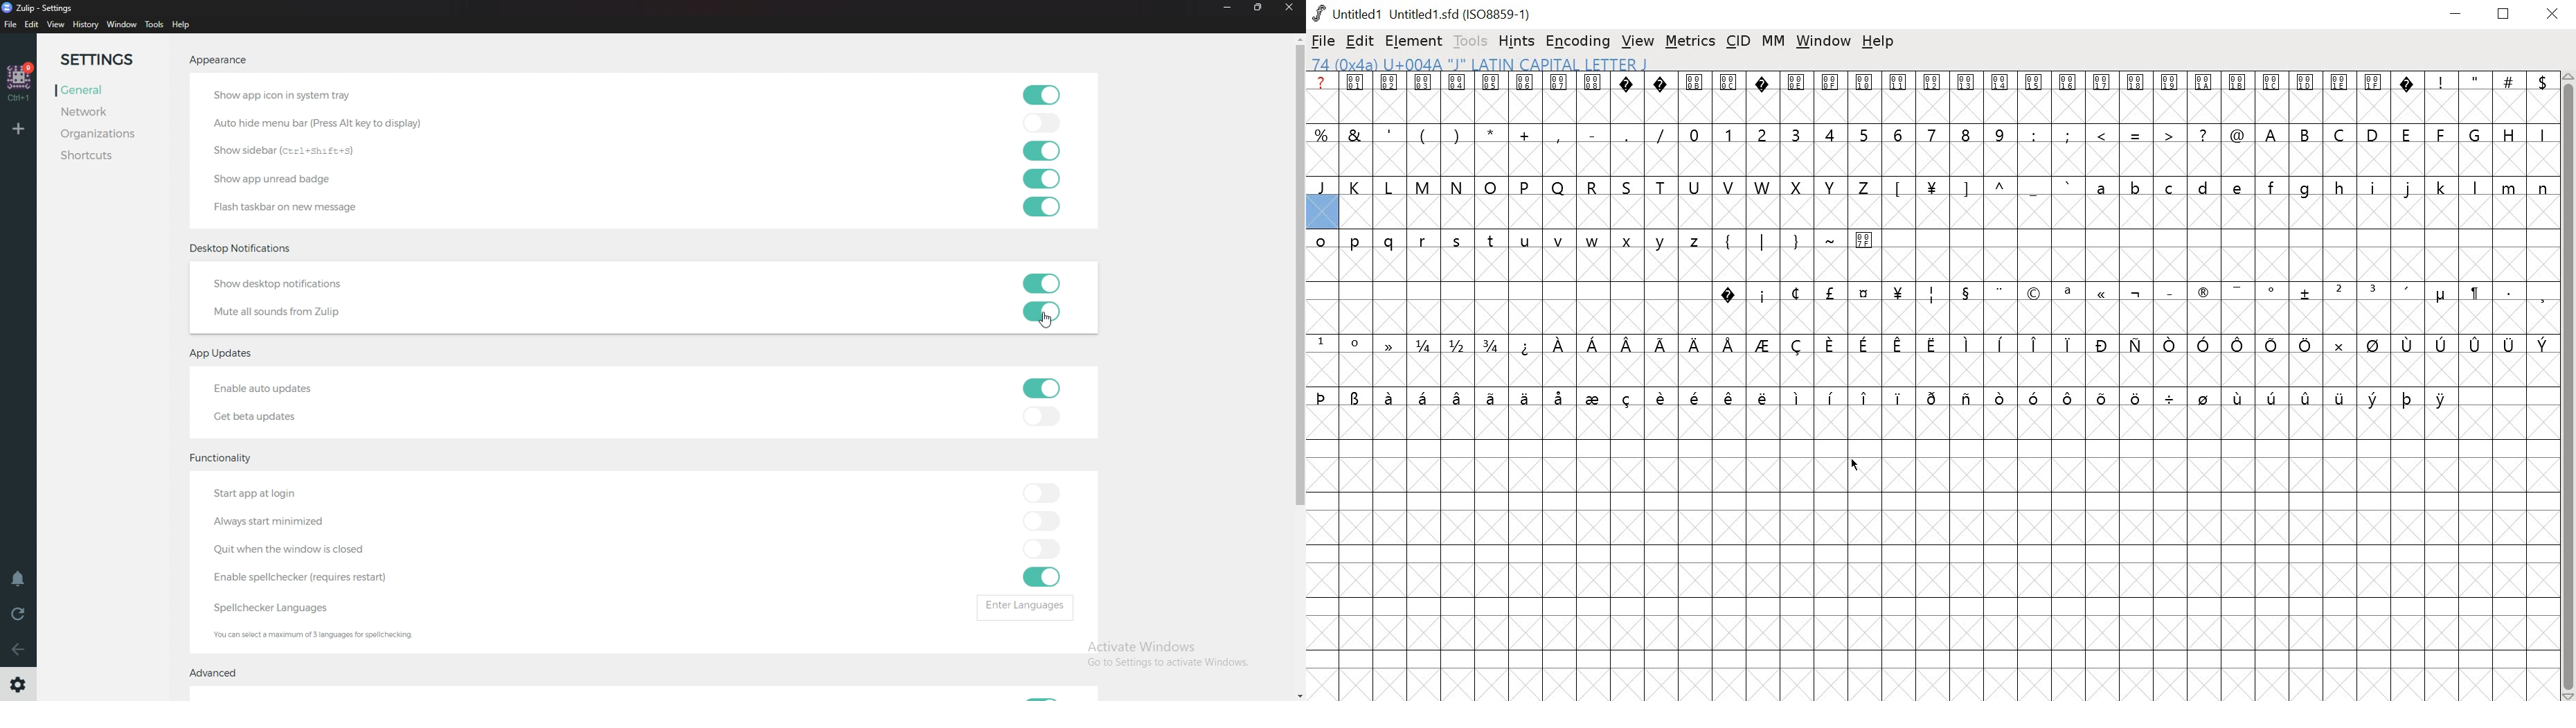 This screenshot has width=2576, height=728. I want to click on History, so click(85, 24).